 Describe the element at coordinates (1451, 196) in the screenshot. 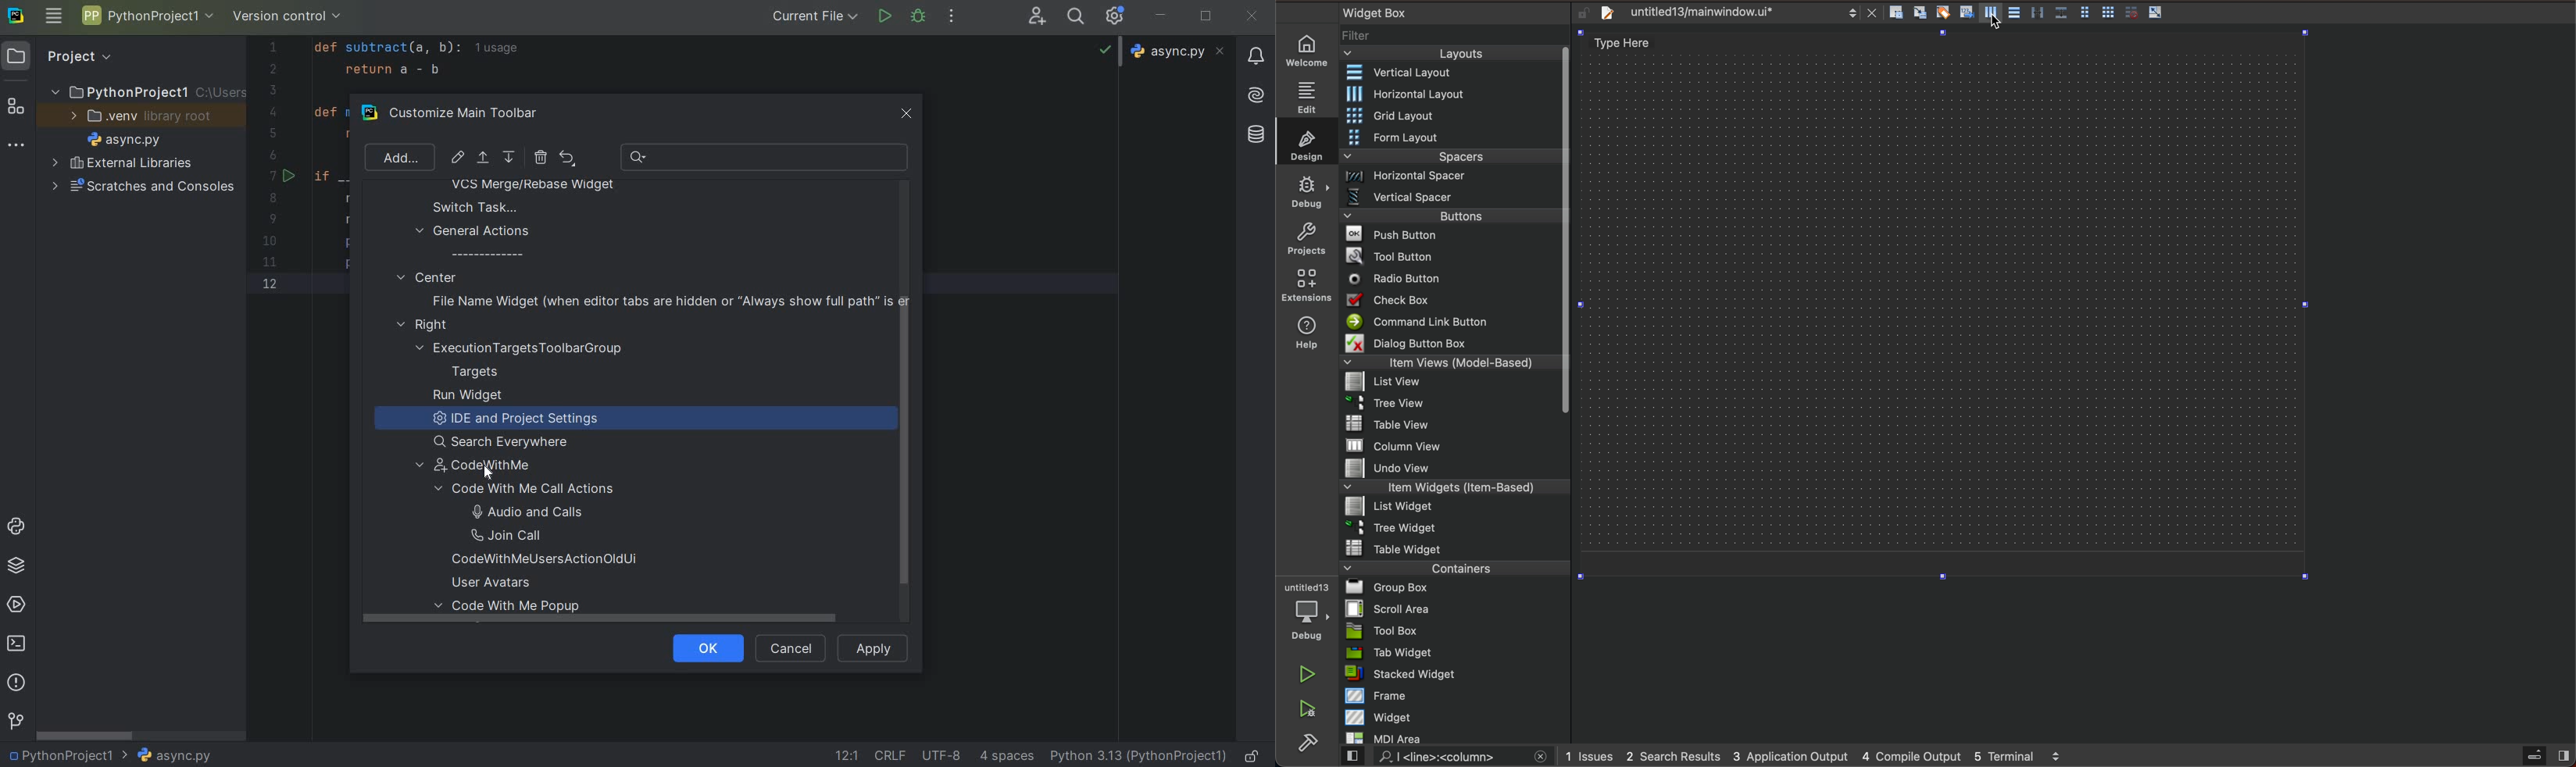

I see `vertical spacer` at that location.